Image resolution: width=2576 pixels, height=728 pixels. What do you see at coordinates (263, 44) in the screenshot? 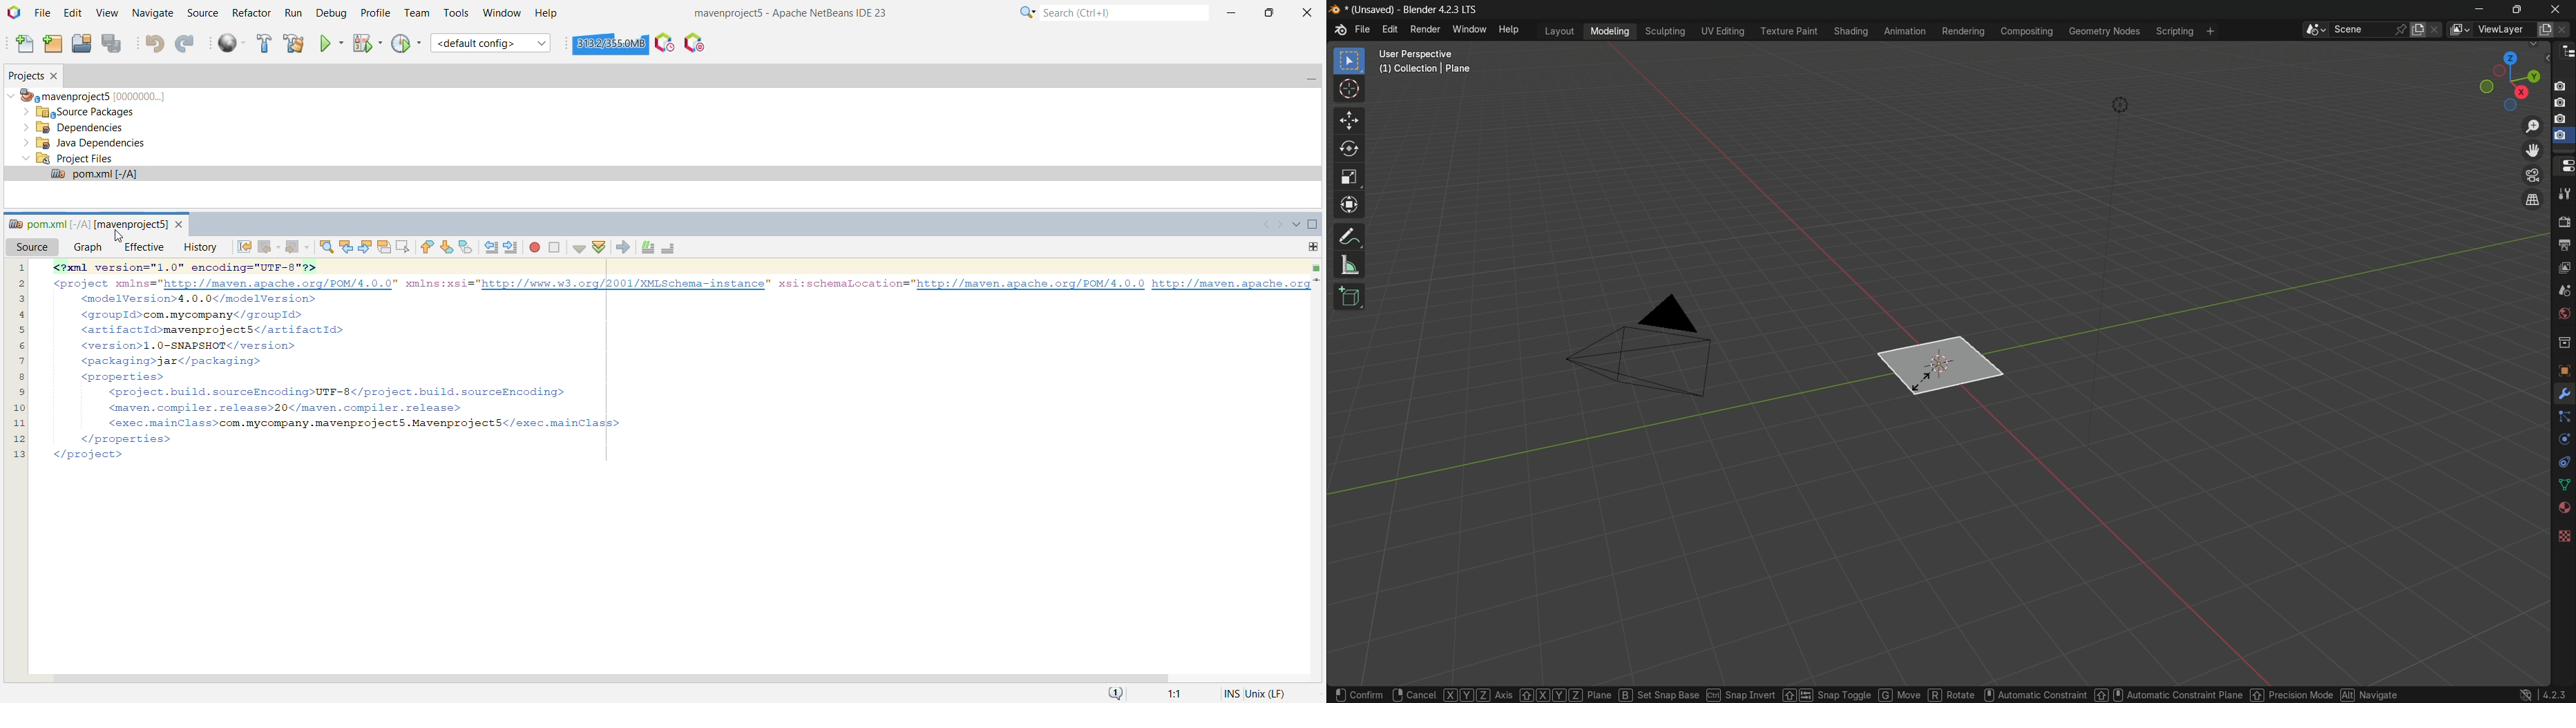
I see `Build Project` at bounding box center [263, 44].